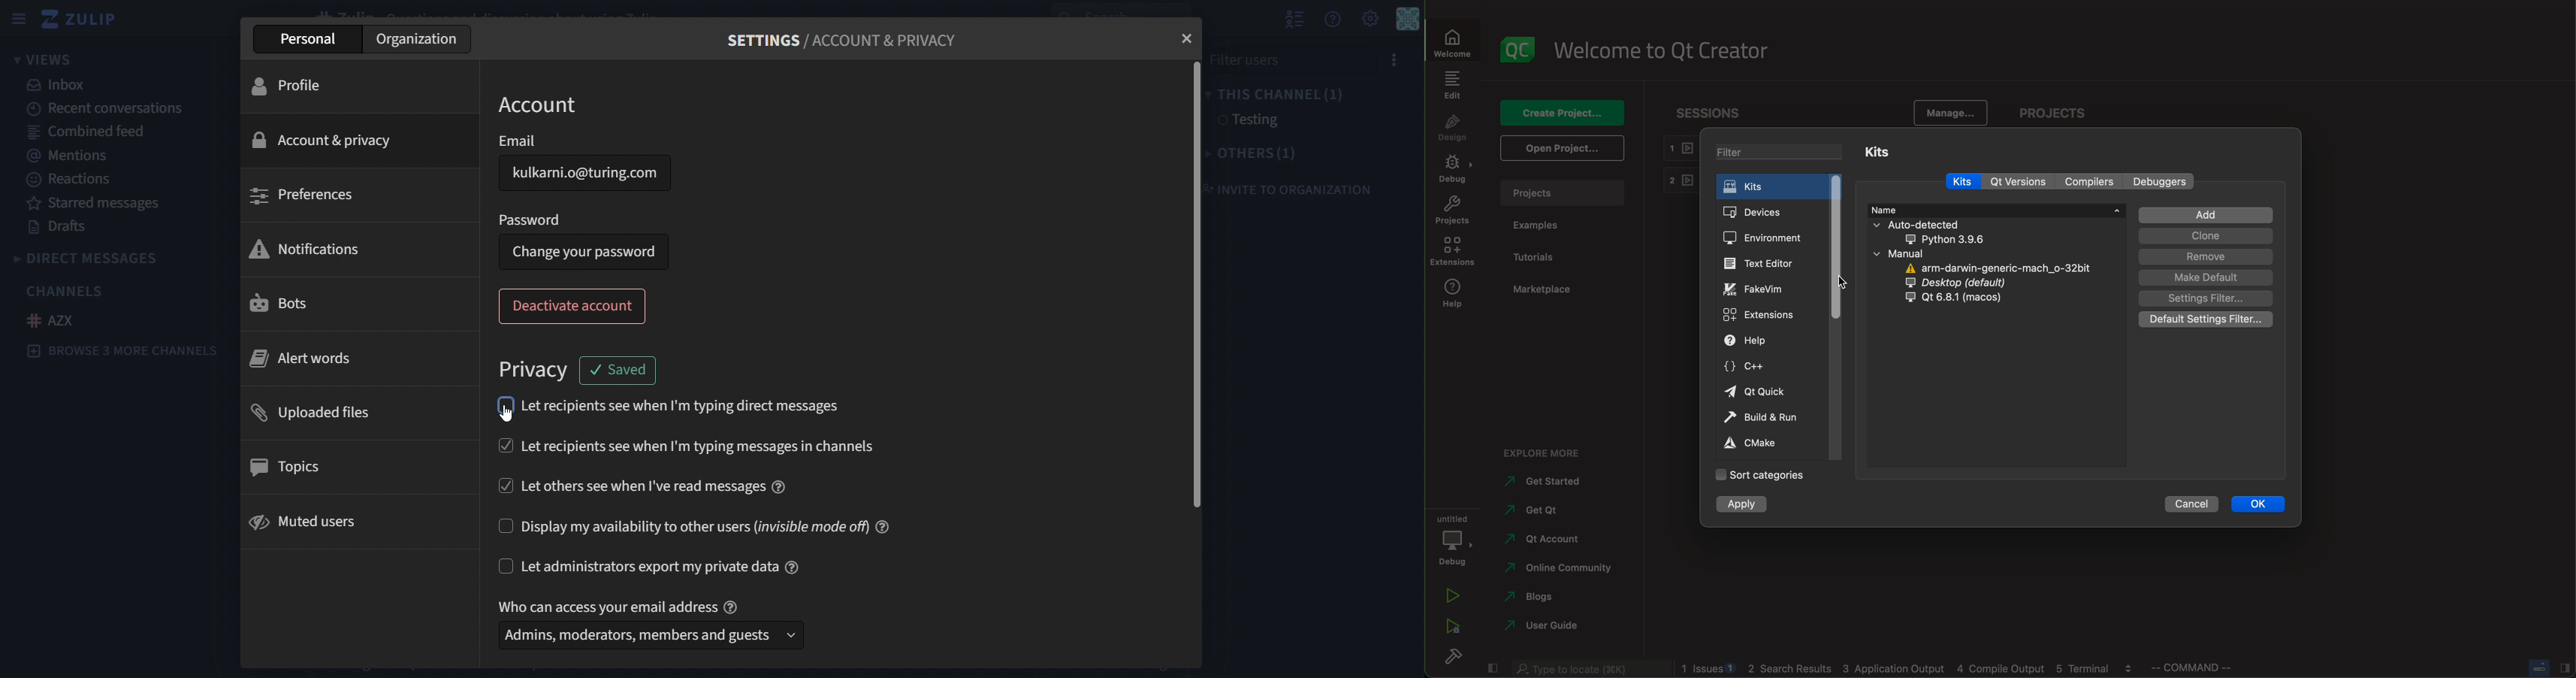 Image resolution: width=2576 pixels, height=700 pixels. What do you see at coordinates (88, 132) in the screenshot?
I see `combined feed` at bounding box center [88, 132].